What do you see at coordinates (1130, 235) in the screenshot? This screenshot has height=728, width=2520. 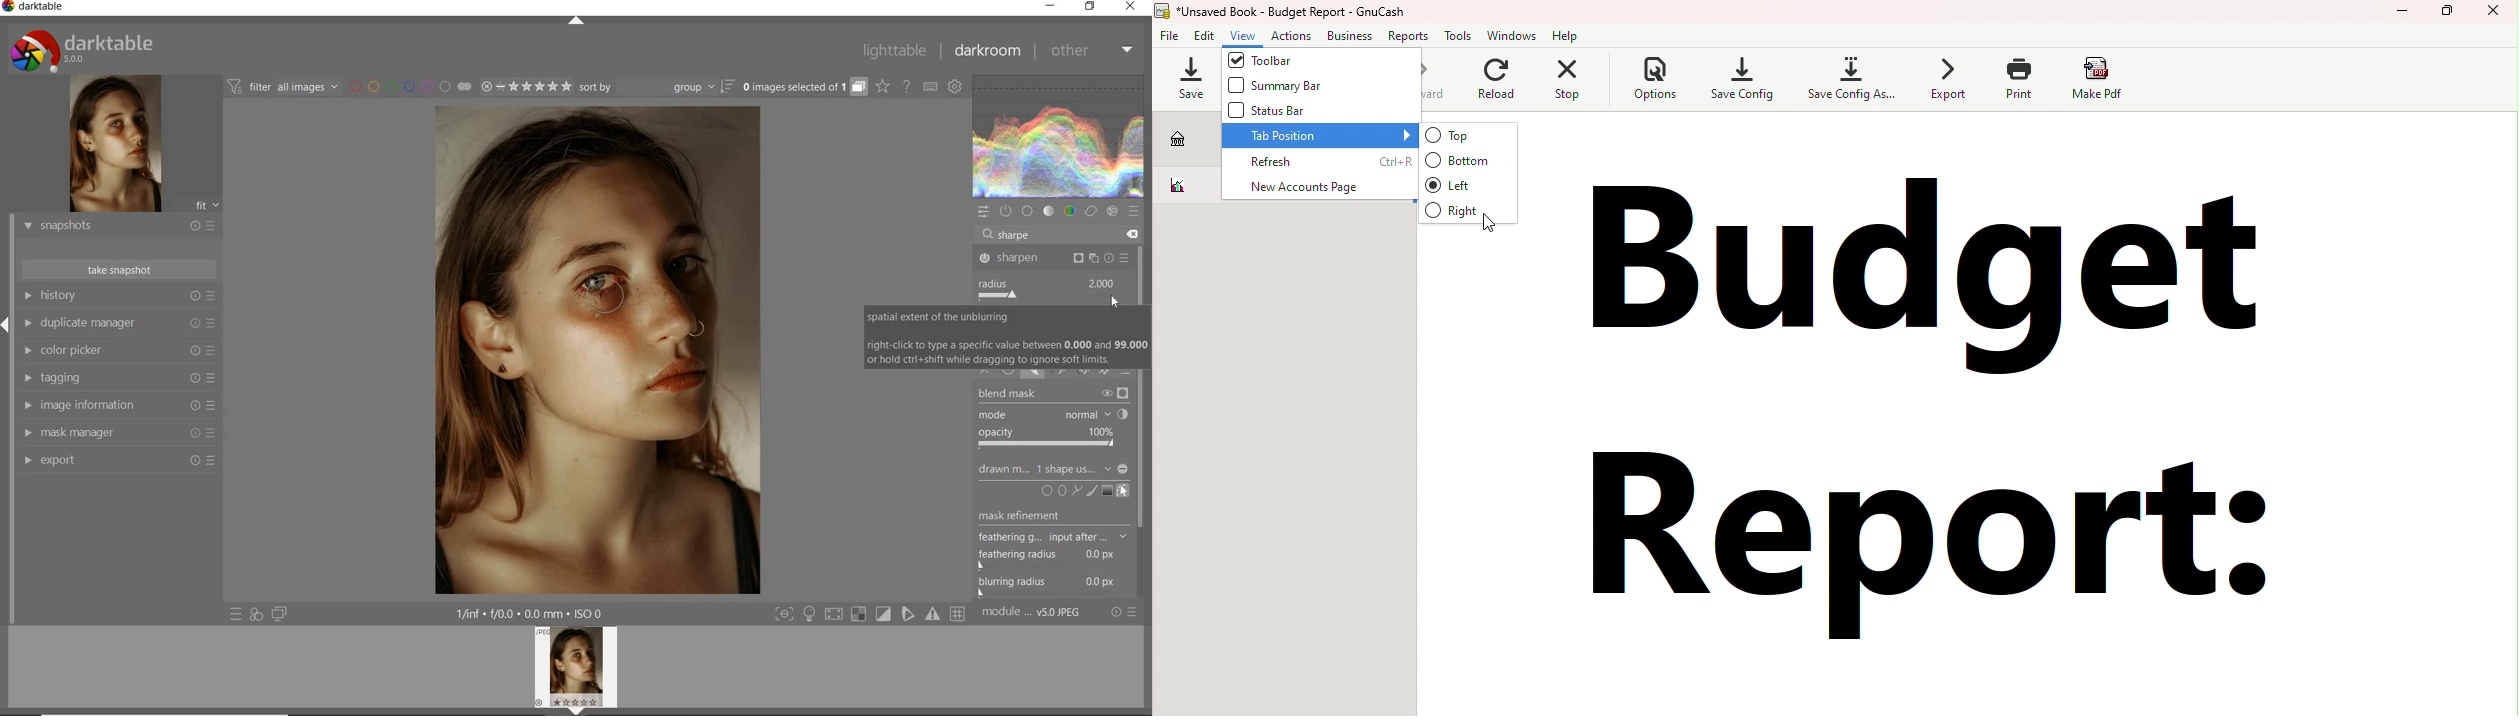 I see `DELETE` at bounding box center [1130, 235].